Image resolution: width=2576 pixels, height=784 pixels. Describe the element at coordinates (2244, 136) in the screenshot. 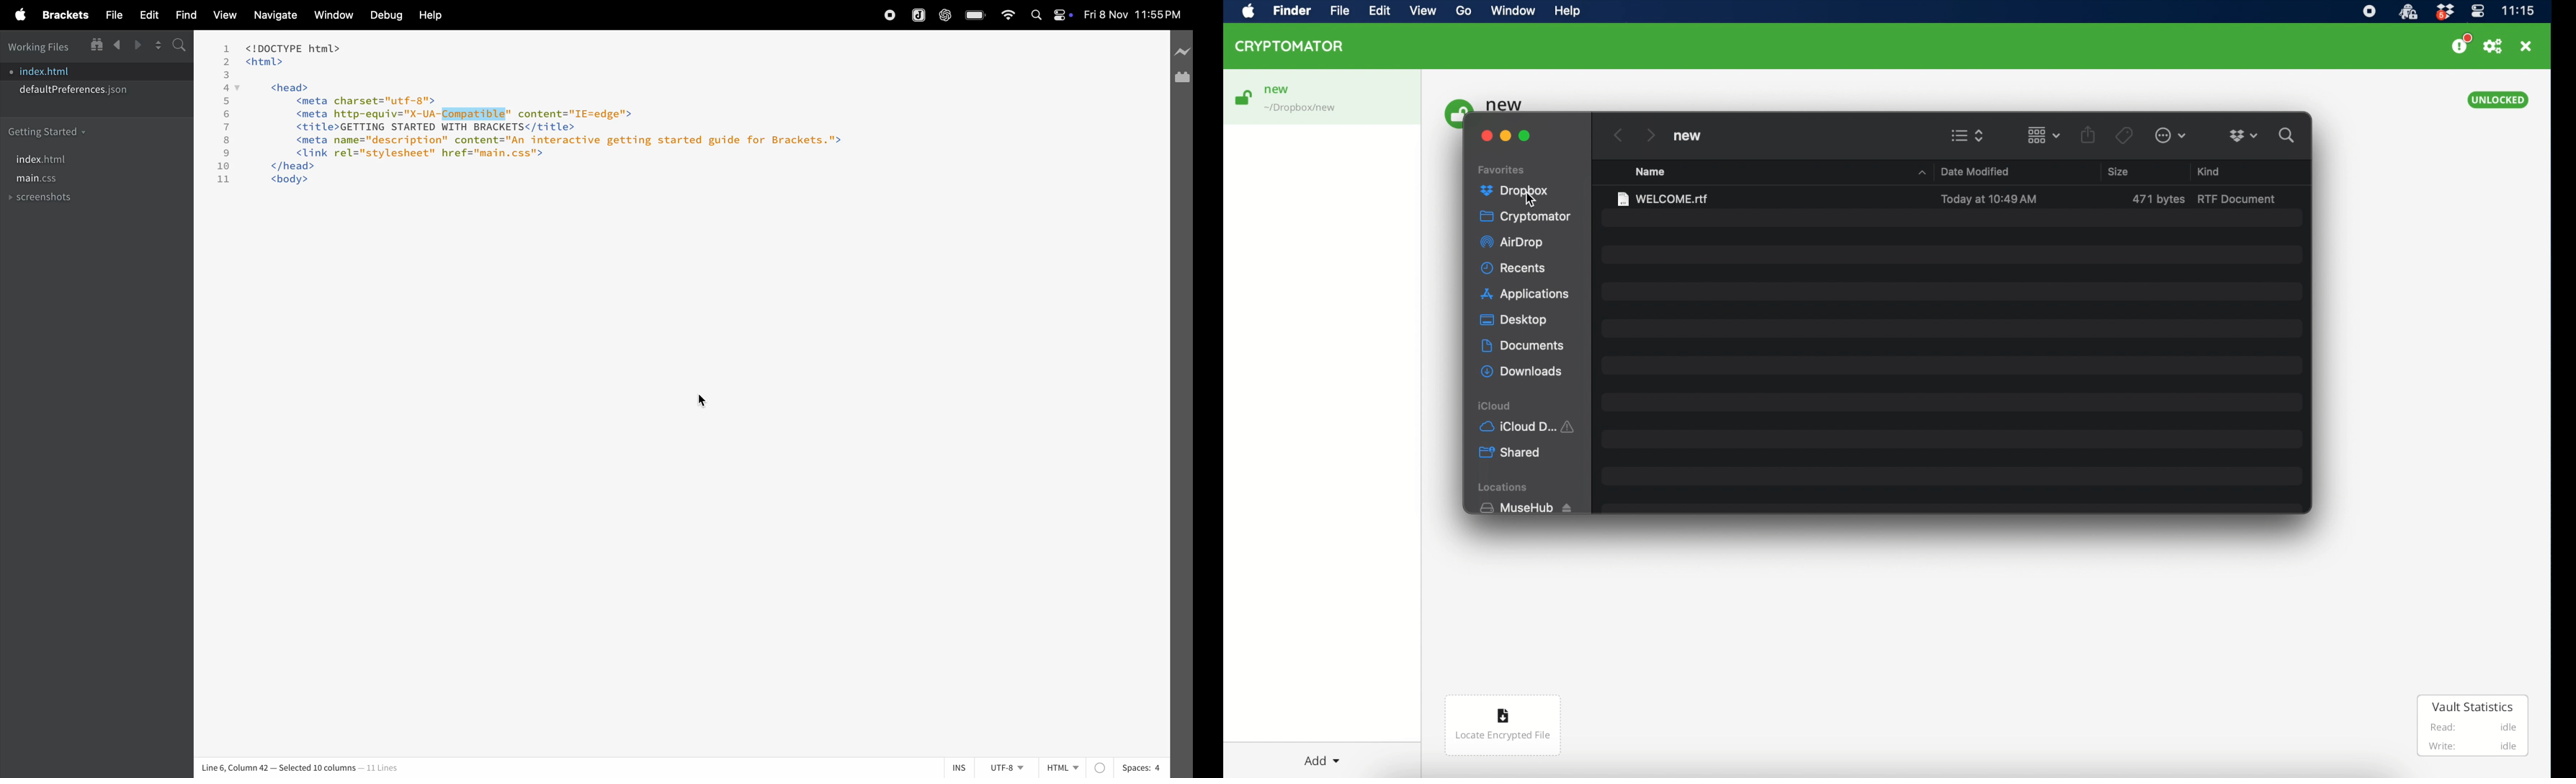

I see `dropbox` at that location.